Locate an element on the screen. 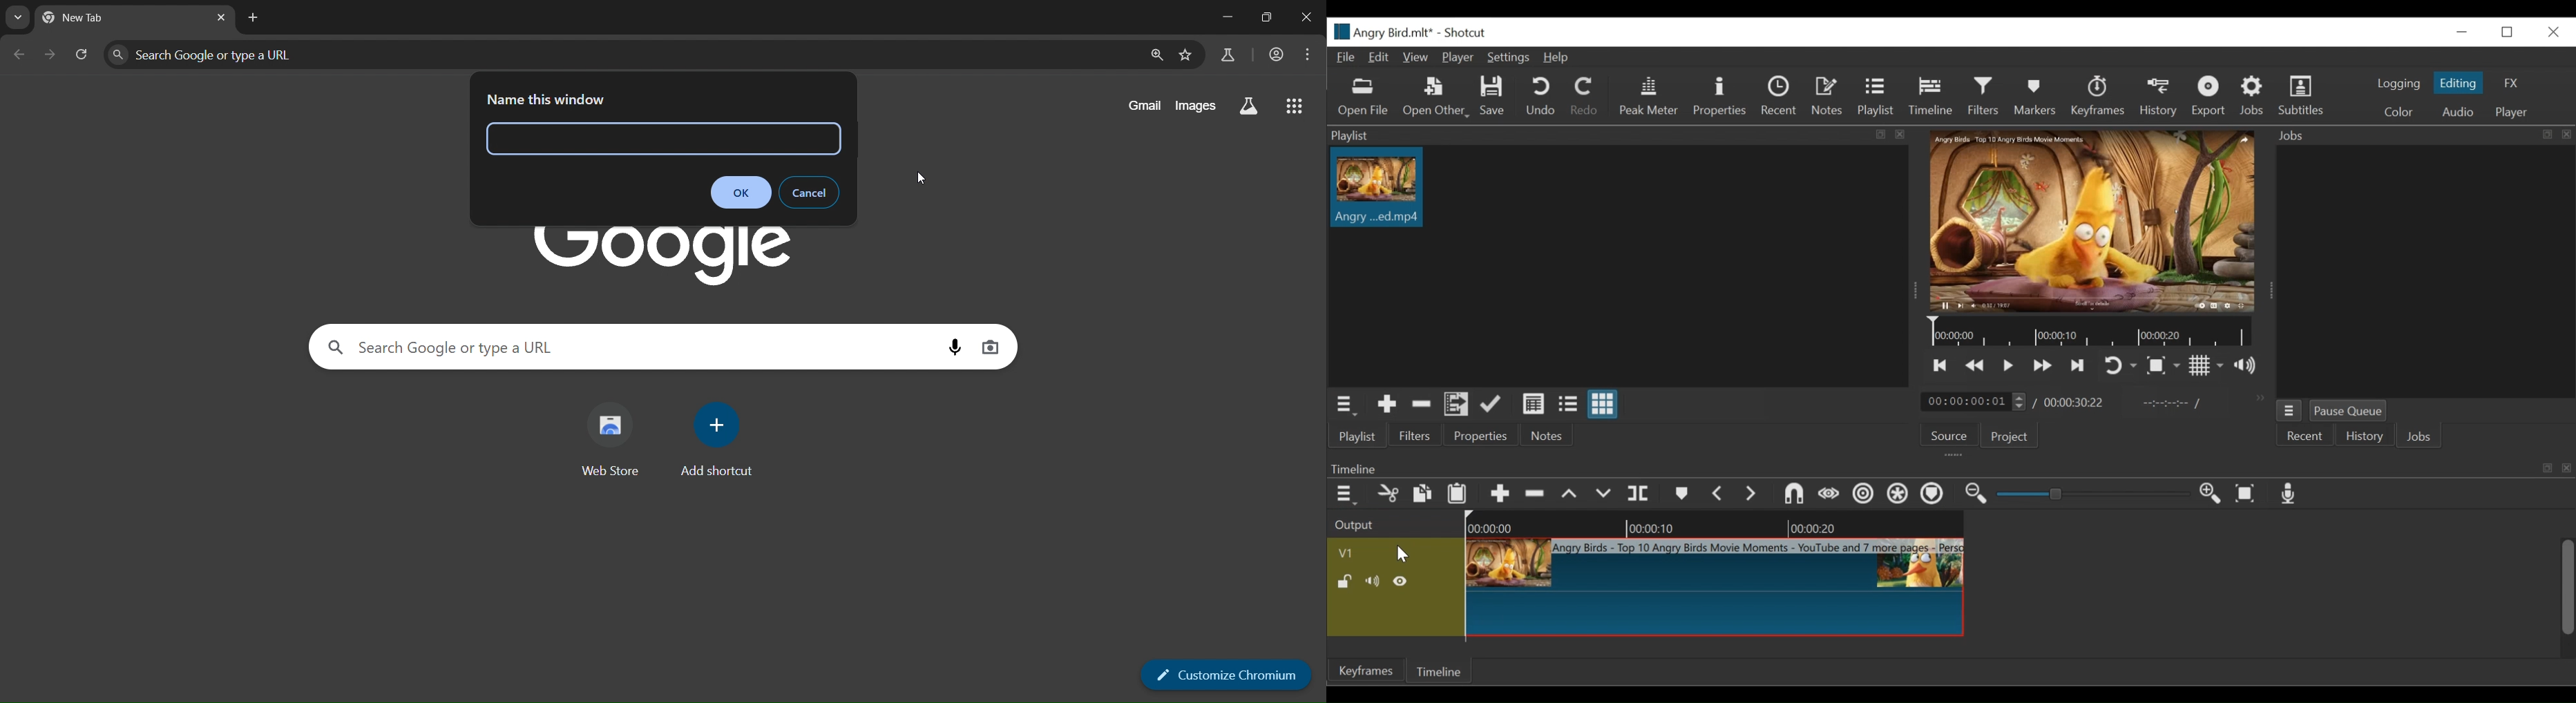 This screenshot has height=728, width=2576. Add the source to the playlist is located at coordinates (1386, 406).